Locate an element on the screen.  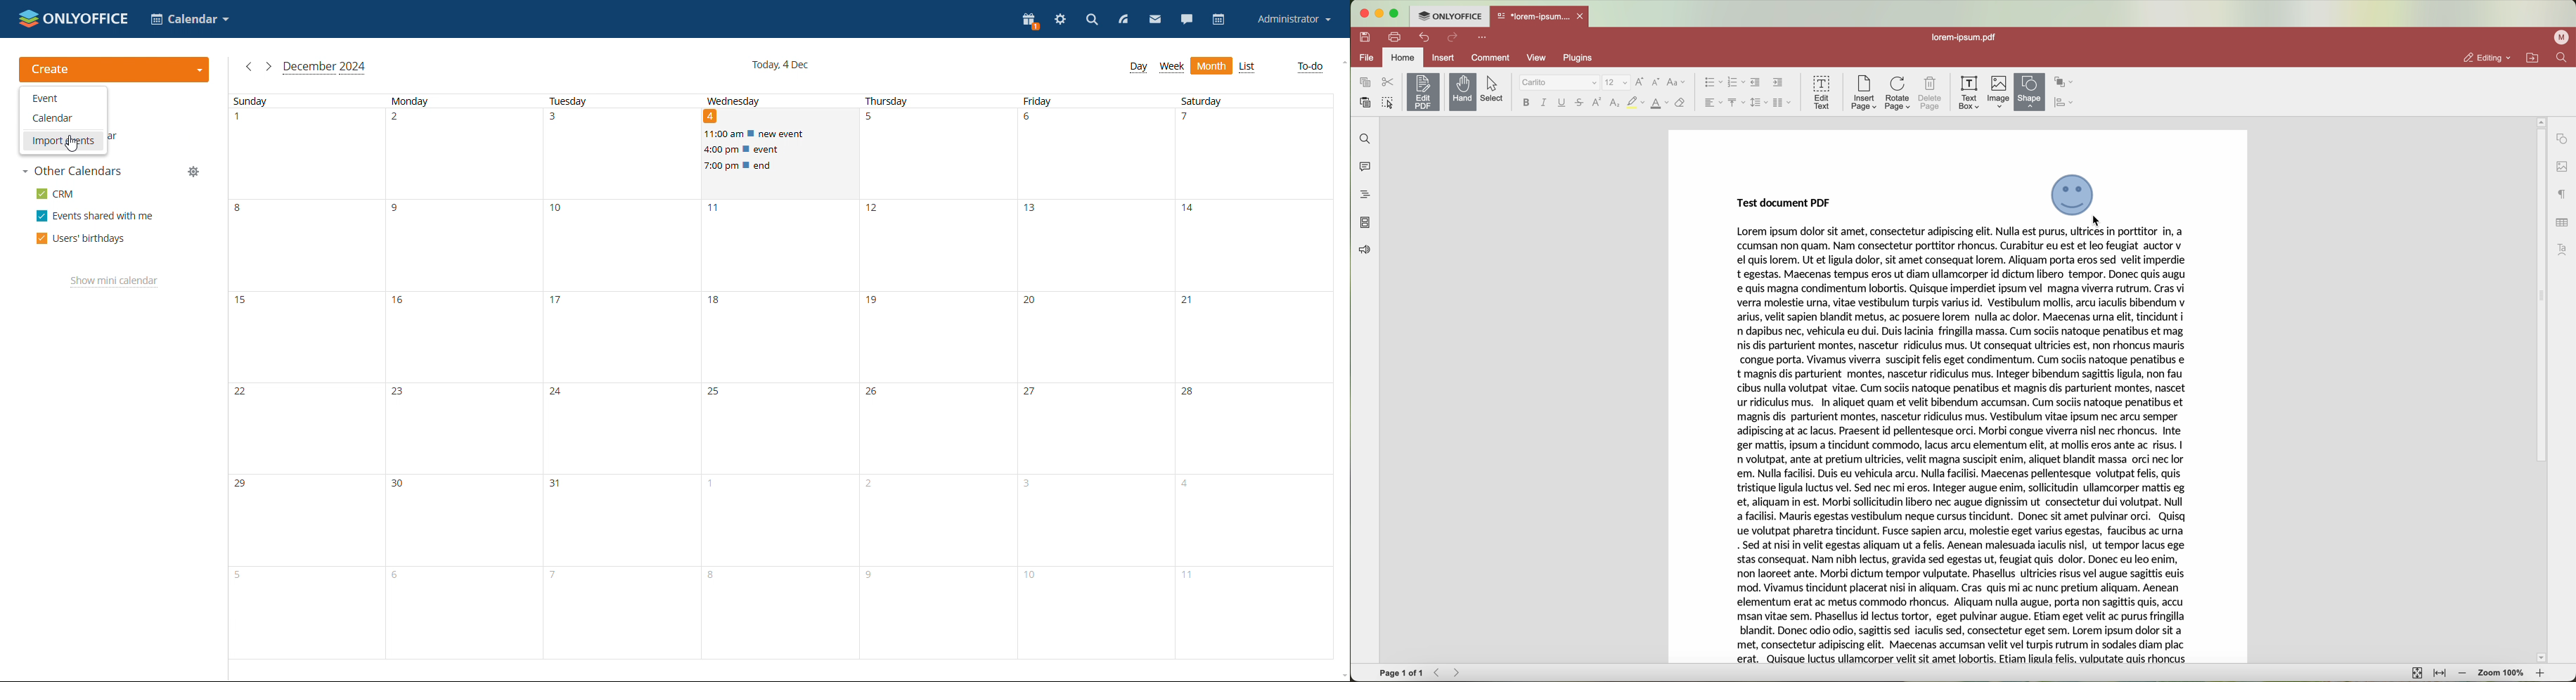
size font is located at coordinates (1617, 82).